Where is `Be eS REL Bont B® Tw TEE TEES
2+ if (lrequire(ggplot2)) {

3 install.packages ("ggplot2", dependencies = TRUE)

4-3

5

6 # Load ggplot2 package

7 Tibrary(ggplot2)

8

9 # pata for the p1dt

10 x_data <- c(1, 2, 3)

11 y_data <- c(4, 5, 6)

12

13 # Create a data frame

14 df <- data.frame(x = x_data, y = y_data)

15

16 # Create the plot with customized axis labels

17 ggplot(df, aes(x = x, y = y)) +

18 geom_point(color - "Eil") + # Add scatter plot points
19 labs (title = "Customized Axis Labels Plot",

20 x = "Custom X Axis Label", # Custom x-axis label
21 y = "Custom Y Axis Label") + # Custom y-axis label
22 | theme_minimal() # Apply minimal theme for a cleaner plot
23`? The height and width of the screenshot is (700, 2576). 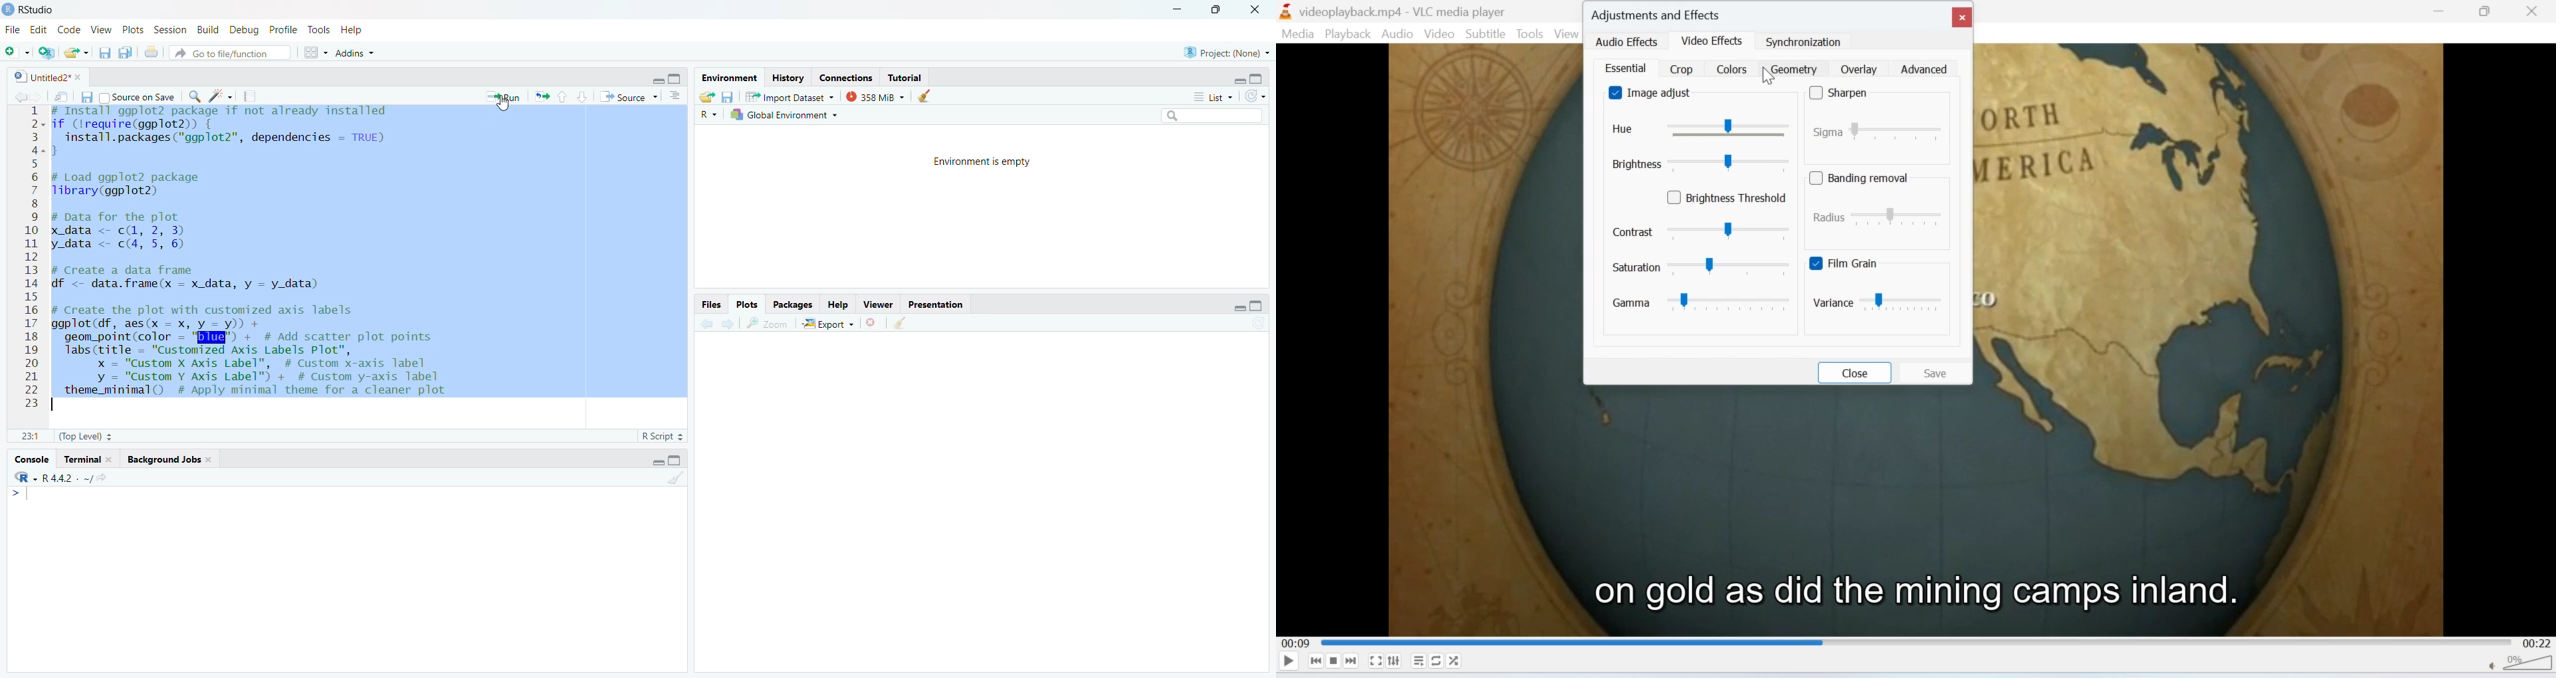 Be eS REL Bont B® Tw TEE TEES
2+ if (lrequire(ggplot2)) {

3 install.packages ("ggplot2", dependencies = TRUE)

4-3

5

6 # Load ggplot2 package

7 Tibrary(ggplot2)

8

9 # pata for the p1dt

10 x_data <- c(1, 2, 3)

11 y_data <- c(4, 5, 6)

12

13 # Create a data frame

14 df <- data.frame(x = x_data, y = y_data)

15

16 # Create the plot with customized axis labels

17 ggplot(df, aes(x = x, y = y)) +

18 geom_point(color - "Eil") + # Add scatter plot points
19 labs (title = "Customized Axis Labels Plot",

20 x = "Custom X Axis Label", # Custom x-axis label
21 y = "Custom Y Axis Label") + # Custom y-axis label
22 | theme_minimal() # Apply minimal theme for a cleaner plot
23 is located at coordinates (273, 257).